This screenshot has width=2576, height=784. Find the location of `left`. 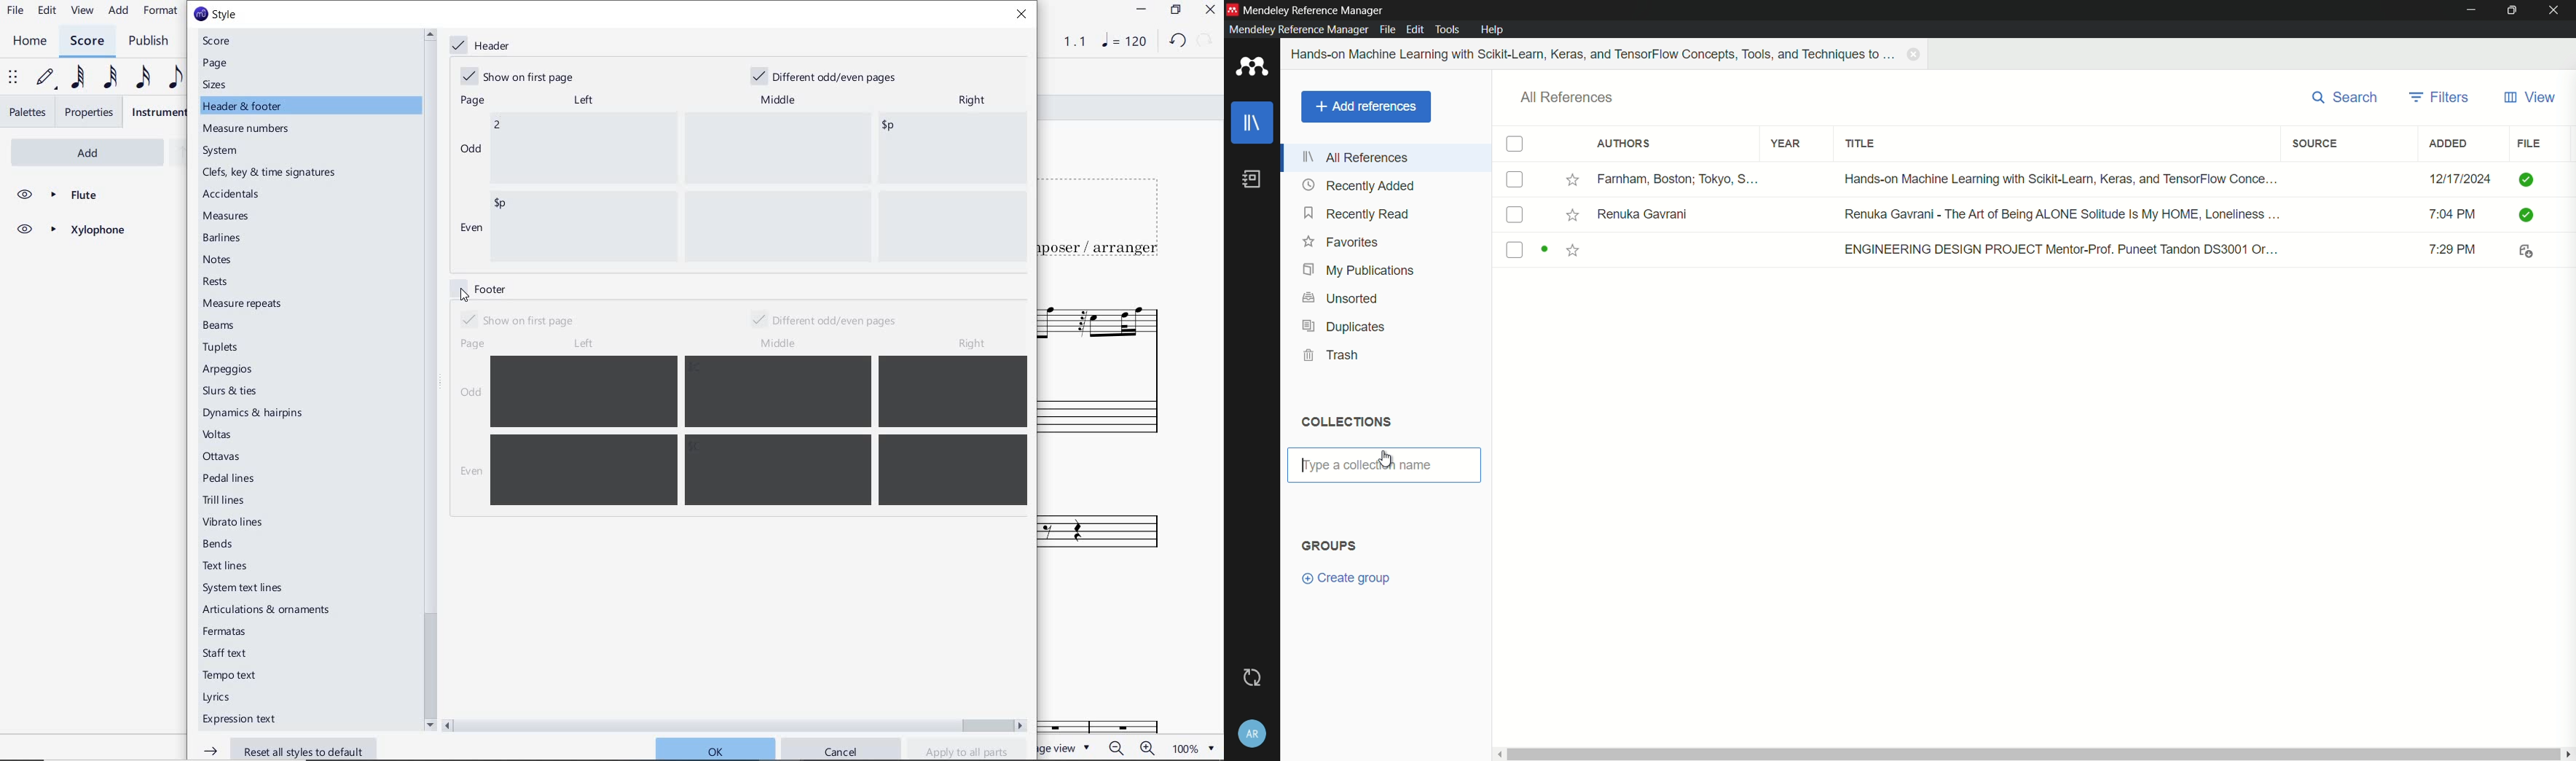

left is located at coordinates (582, 100).